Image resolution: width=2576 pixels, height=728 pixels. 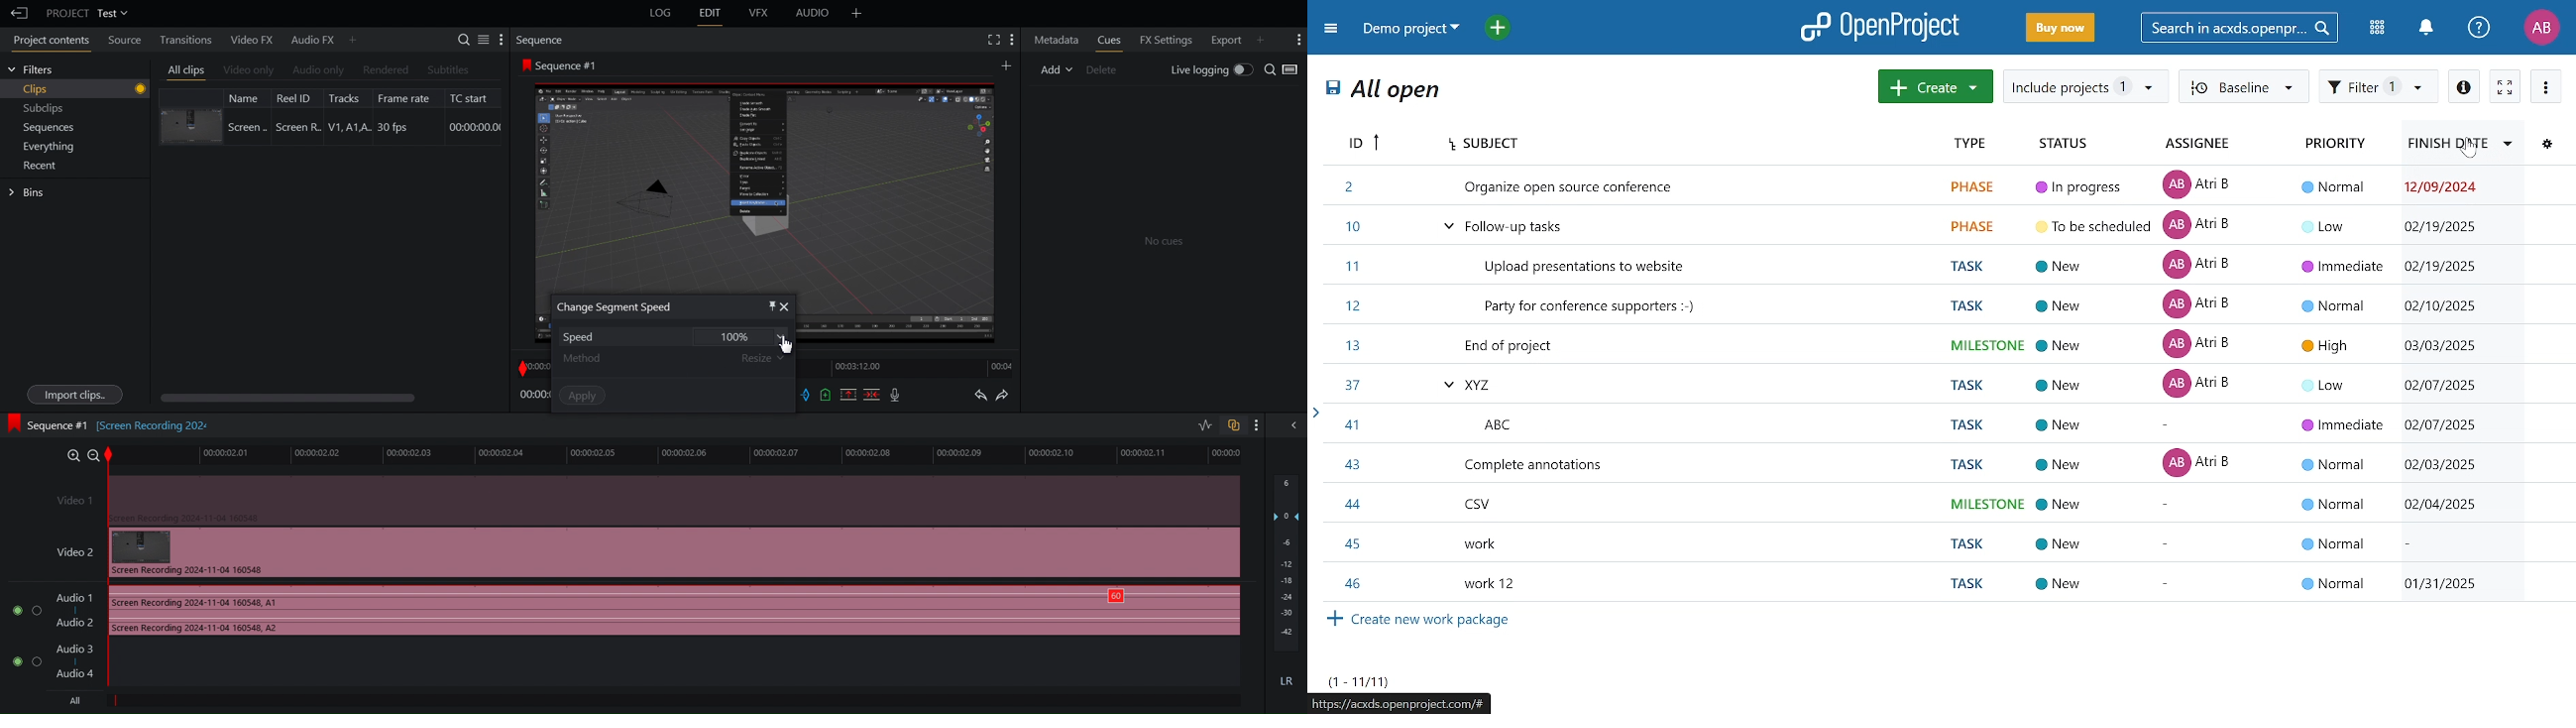 I want to click on Method, so click(x=674, y=358).